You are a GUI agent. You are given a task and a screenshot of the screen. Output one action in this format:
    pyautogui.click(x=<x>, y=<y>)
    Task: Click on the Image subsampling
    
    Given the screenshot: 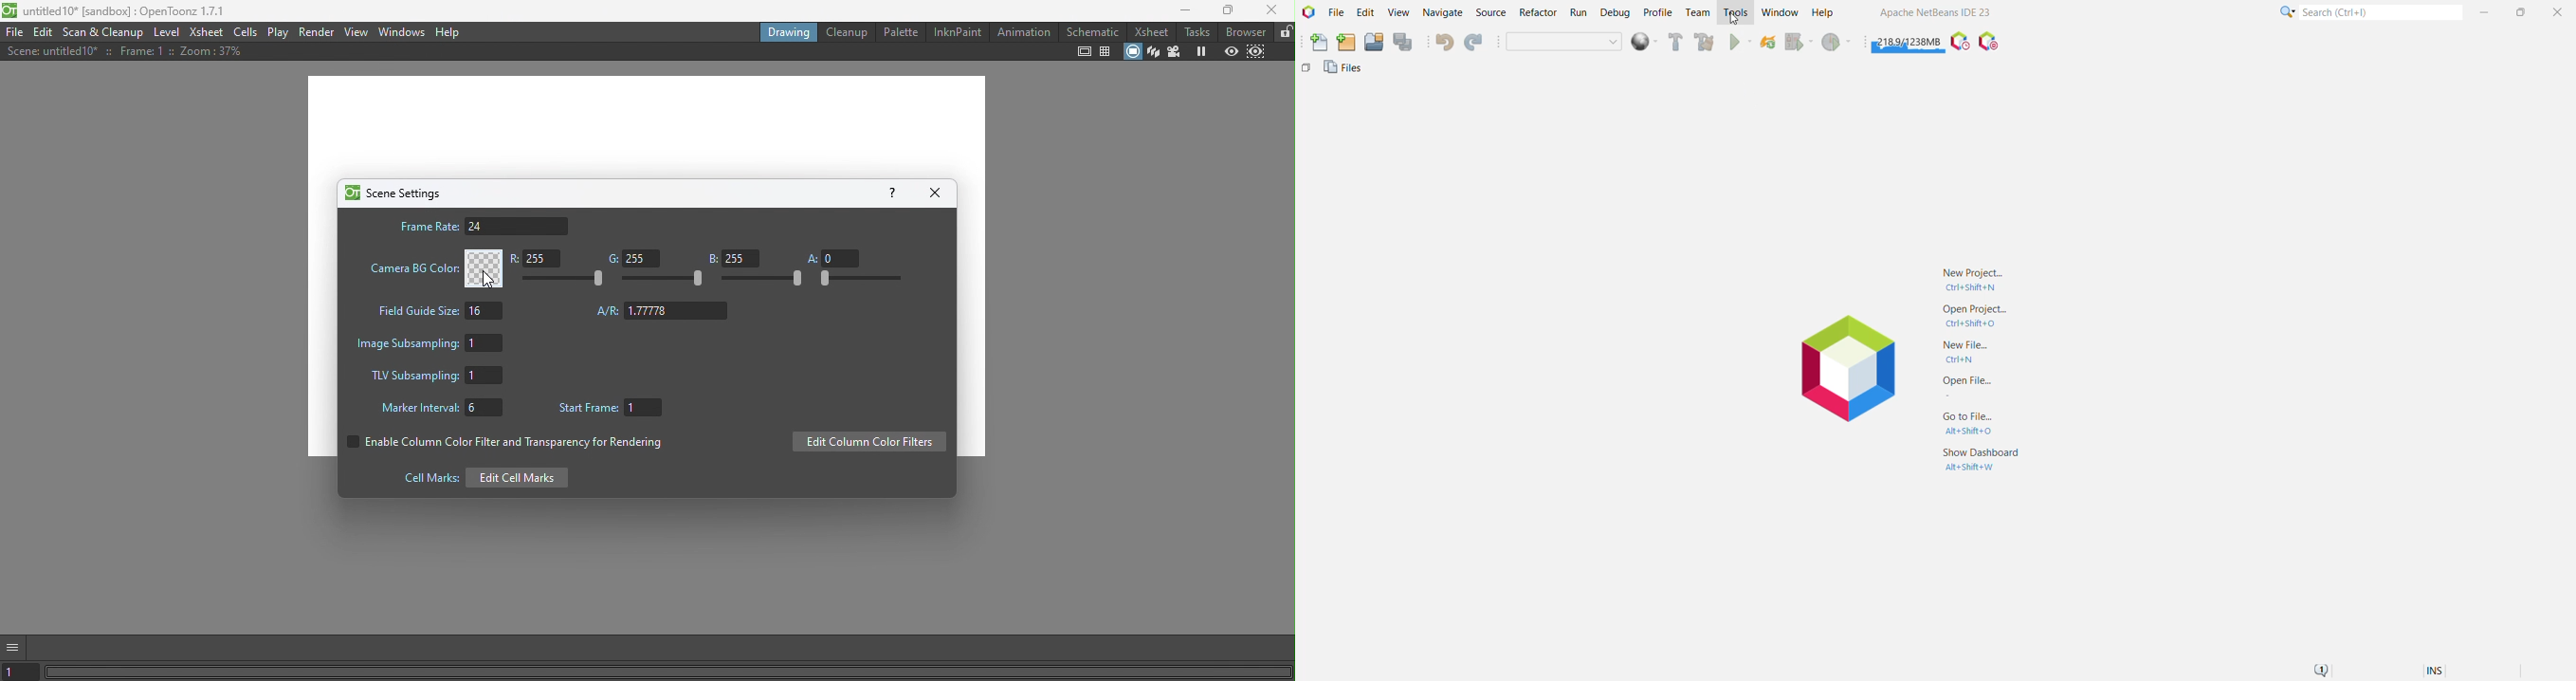 What is the action you would take?
    pyautogui.click(x=433, y=341)
    